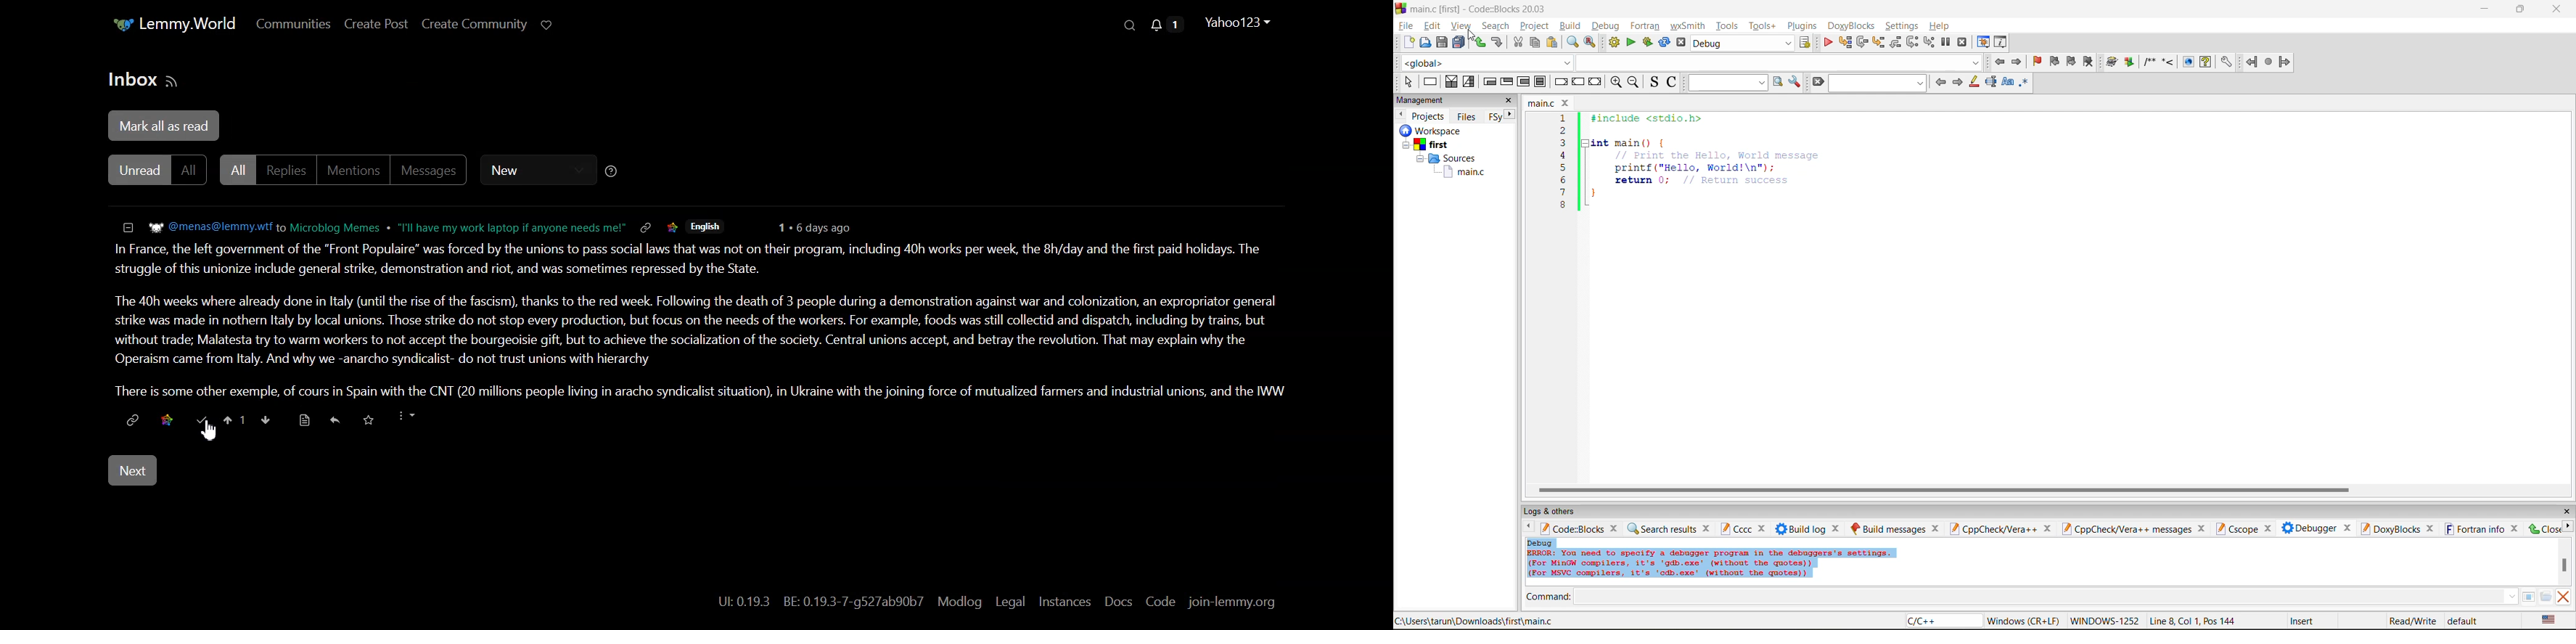 This screenshot has height=644, width=2576. I want to click on Command tools, so click(2536, 597).